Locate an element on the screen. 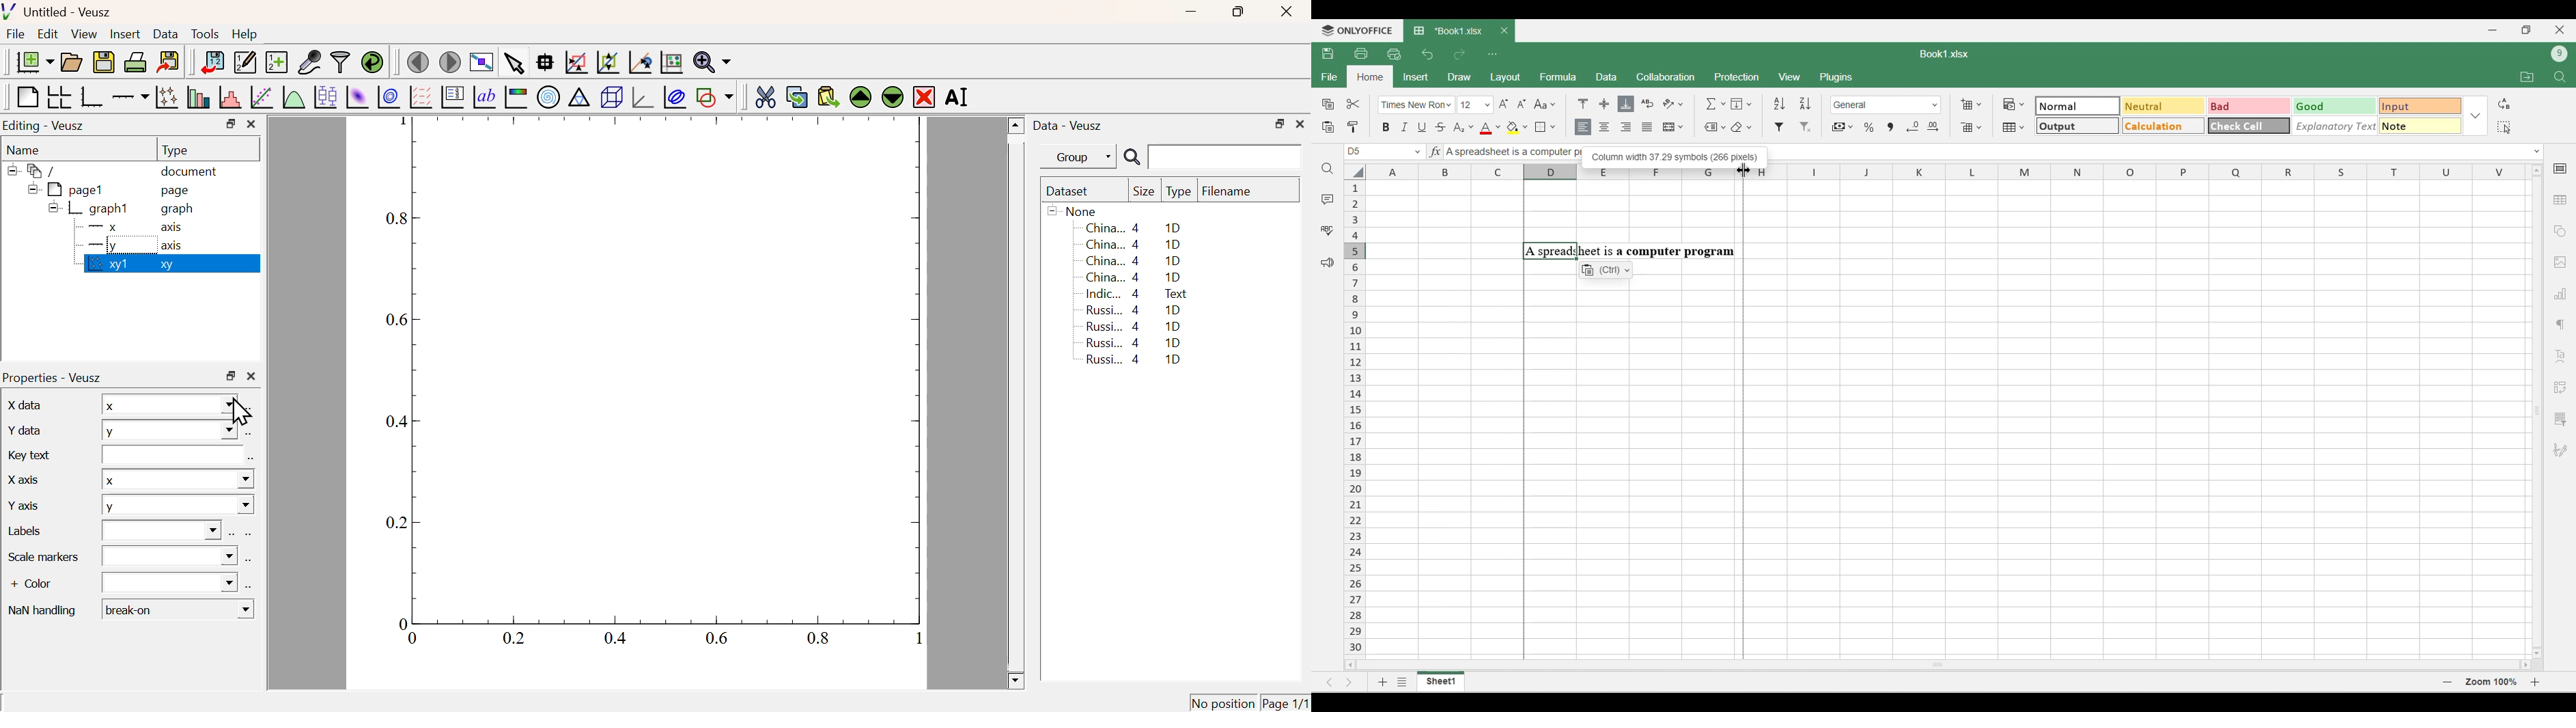 Image resolution: width=2576 pixels, height=728 pixels. Wrap text is located at coordinates (1648, 104).